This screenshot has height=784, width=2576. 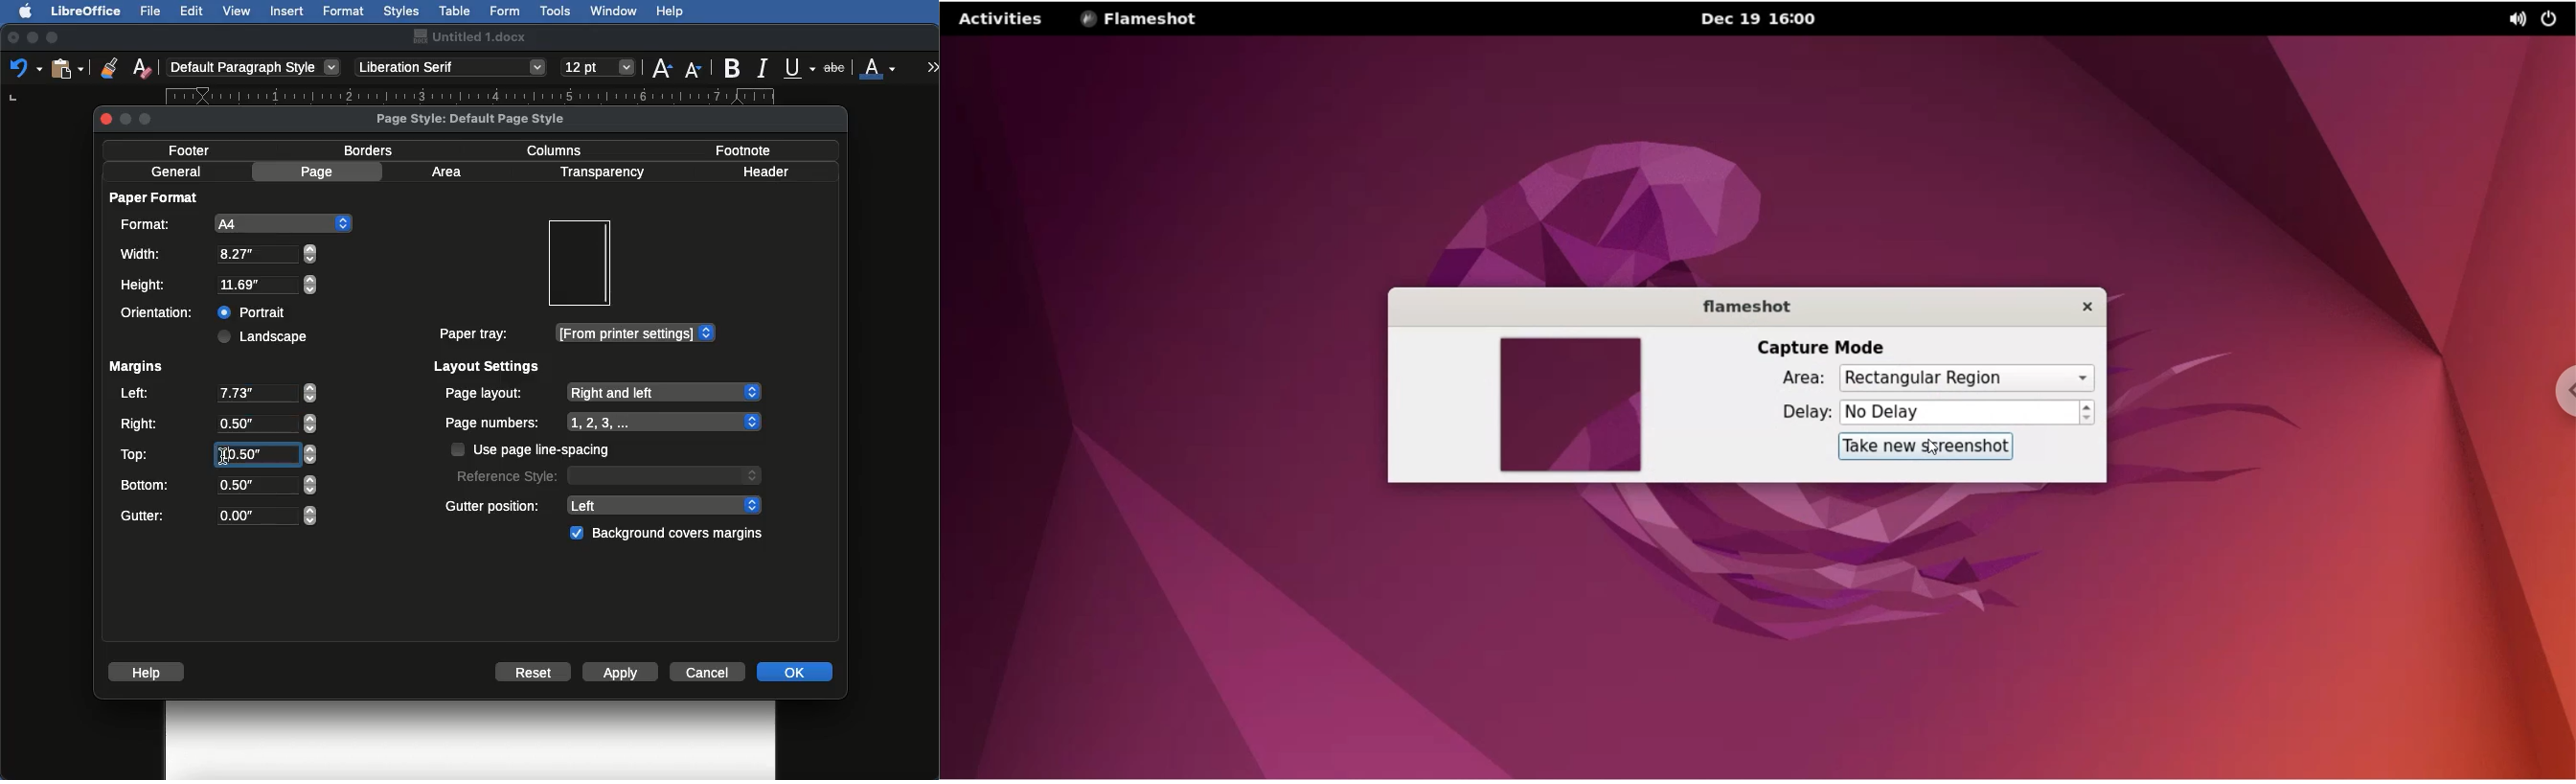 I want to click on Maximize, so click(x=54, y=37).